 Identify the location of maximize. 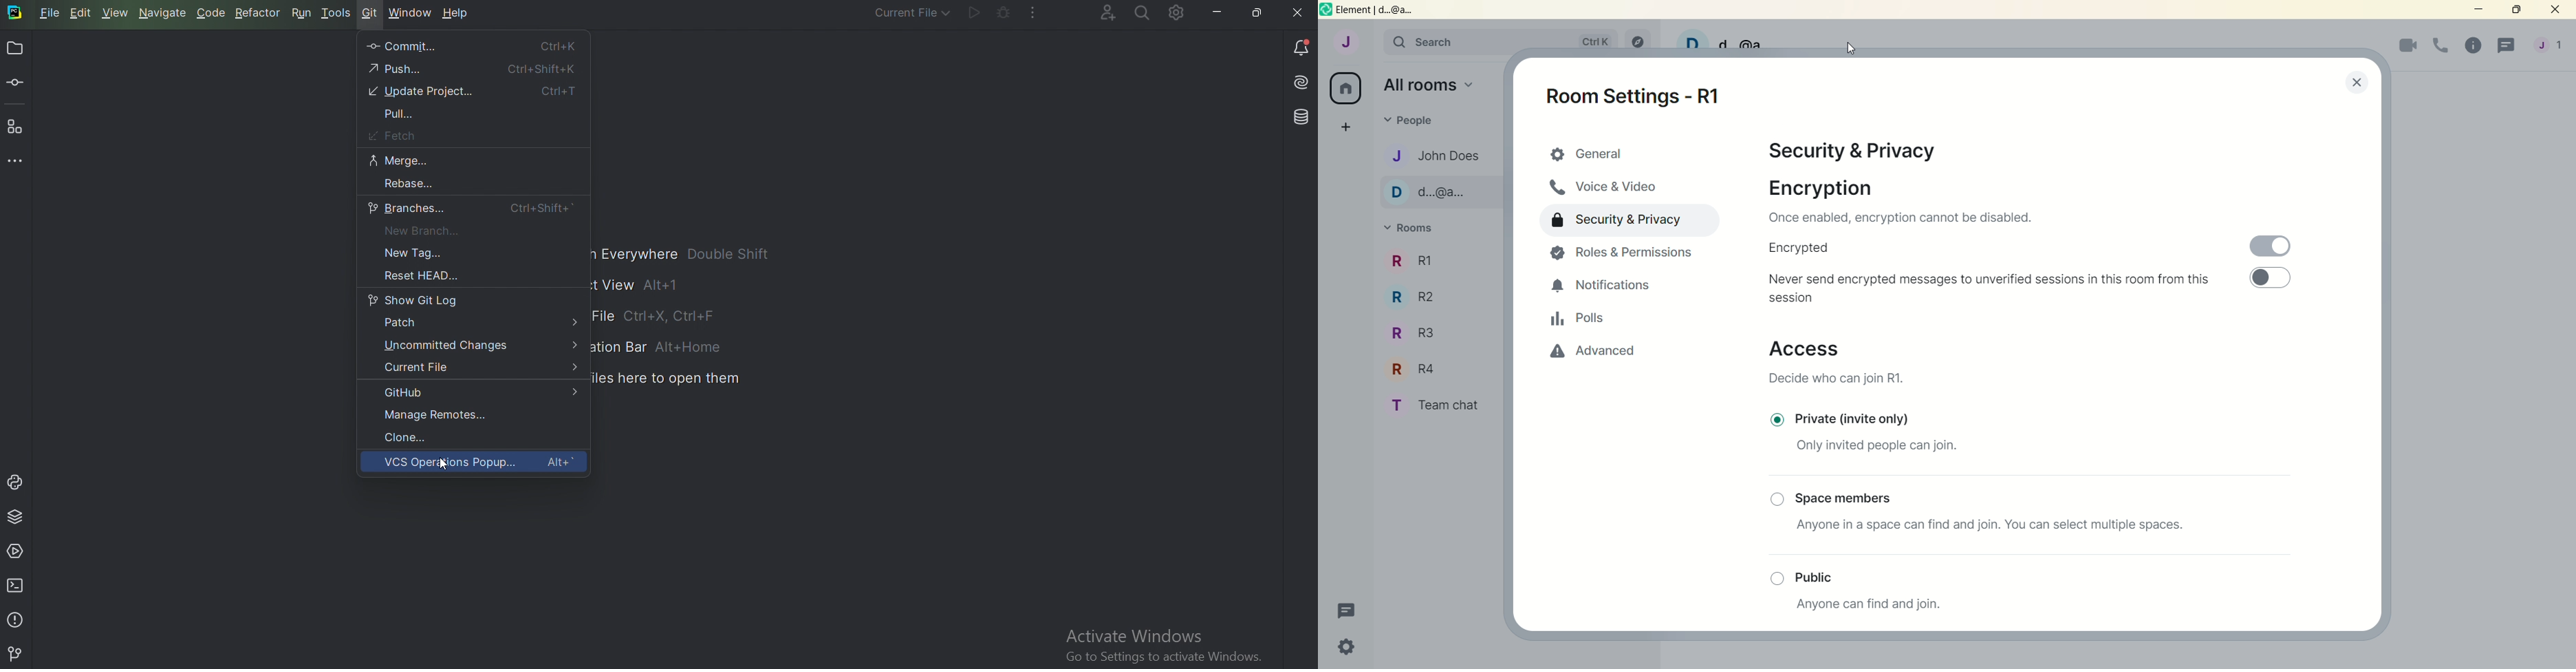
(2515, 10).